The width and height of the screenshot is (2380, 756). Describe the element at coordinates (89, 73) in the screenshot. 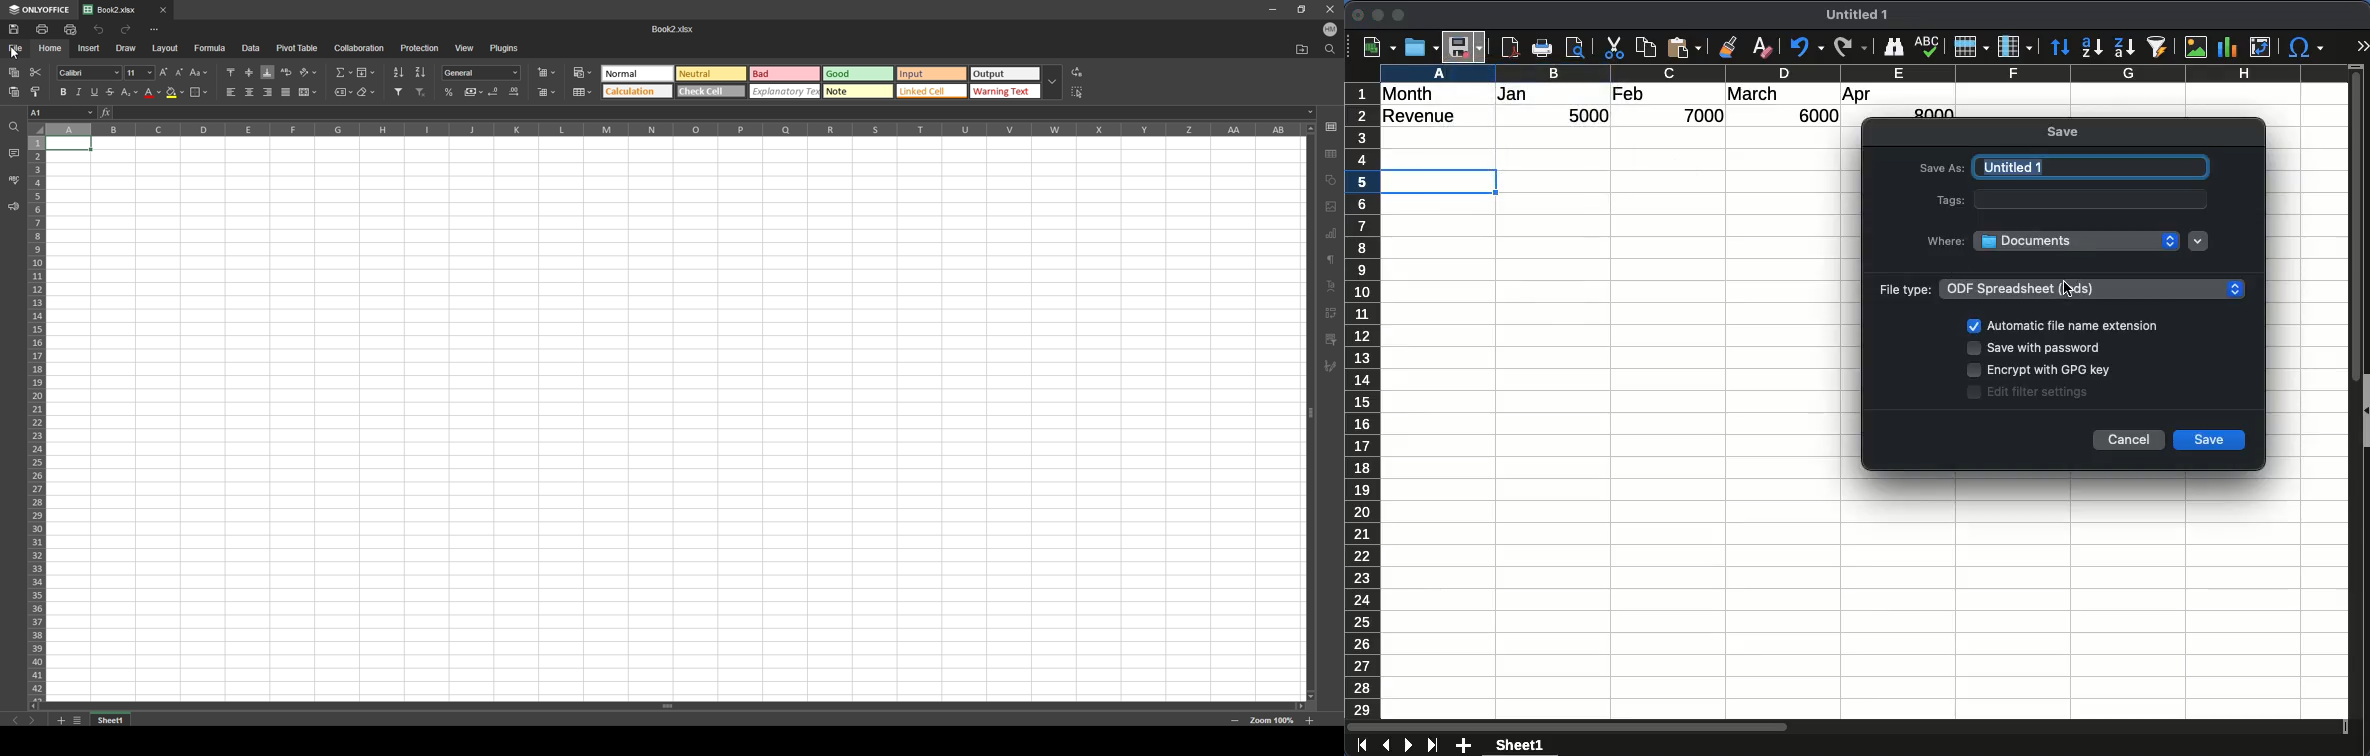

I see `font type` at that location.